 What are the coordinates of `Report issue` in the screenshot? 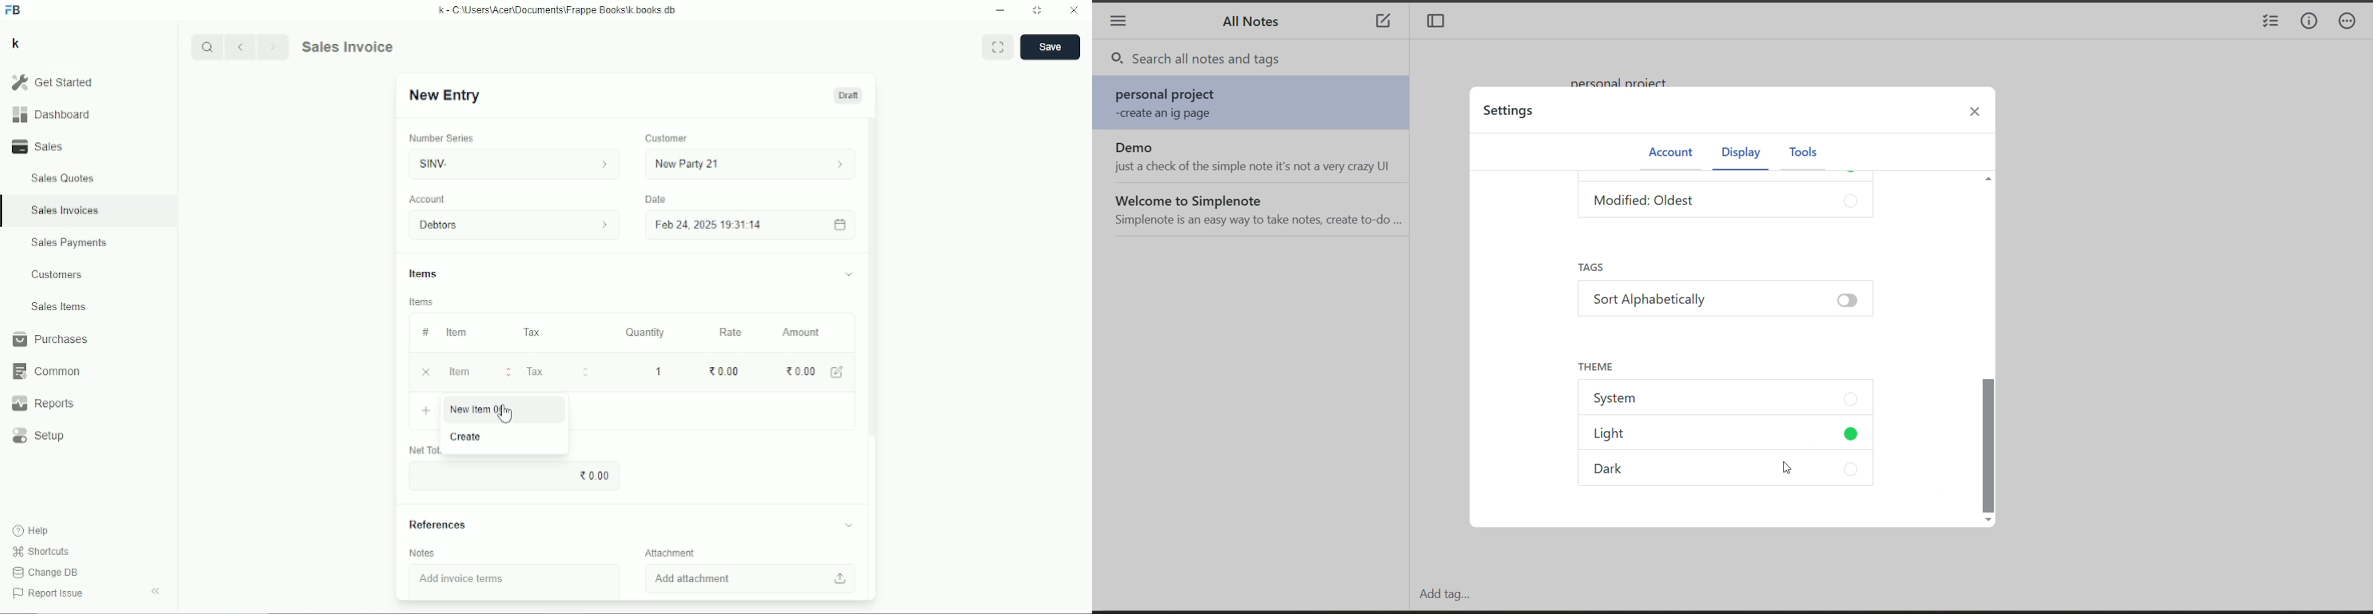 It's located at (46, 595).